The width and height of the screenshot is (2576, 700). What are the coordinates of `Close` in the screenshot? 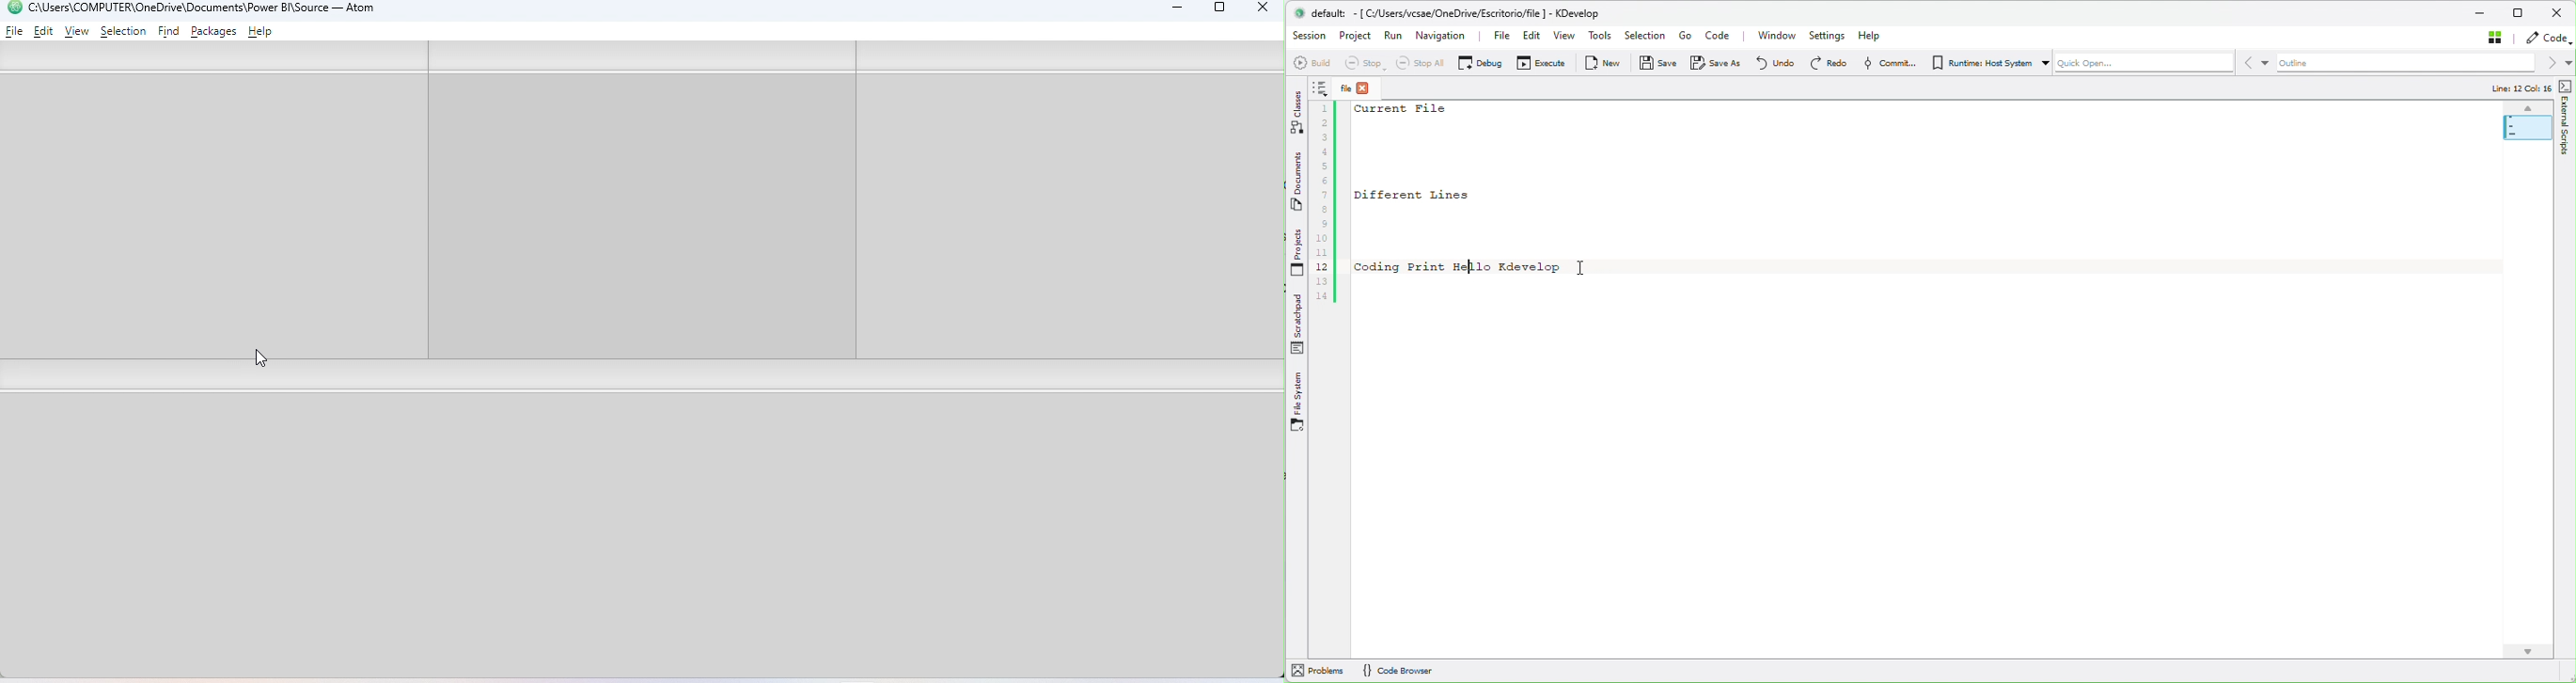 It's located at (2559, 14).